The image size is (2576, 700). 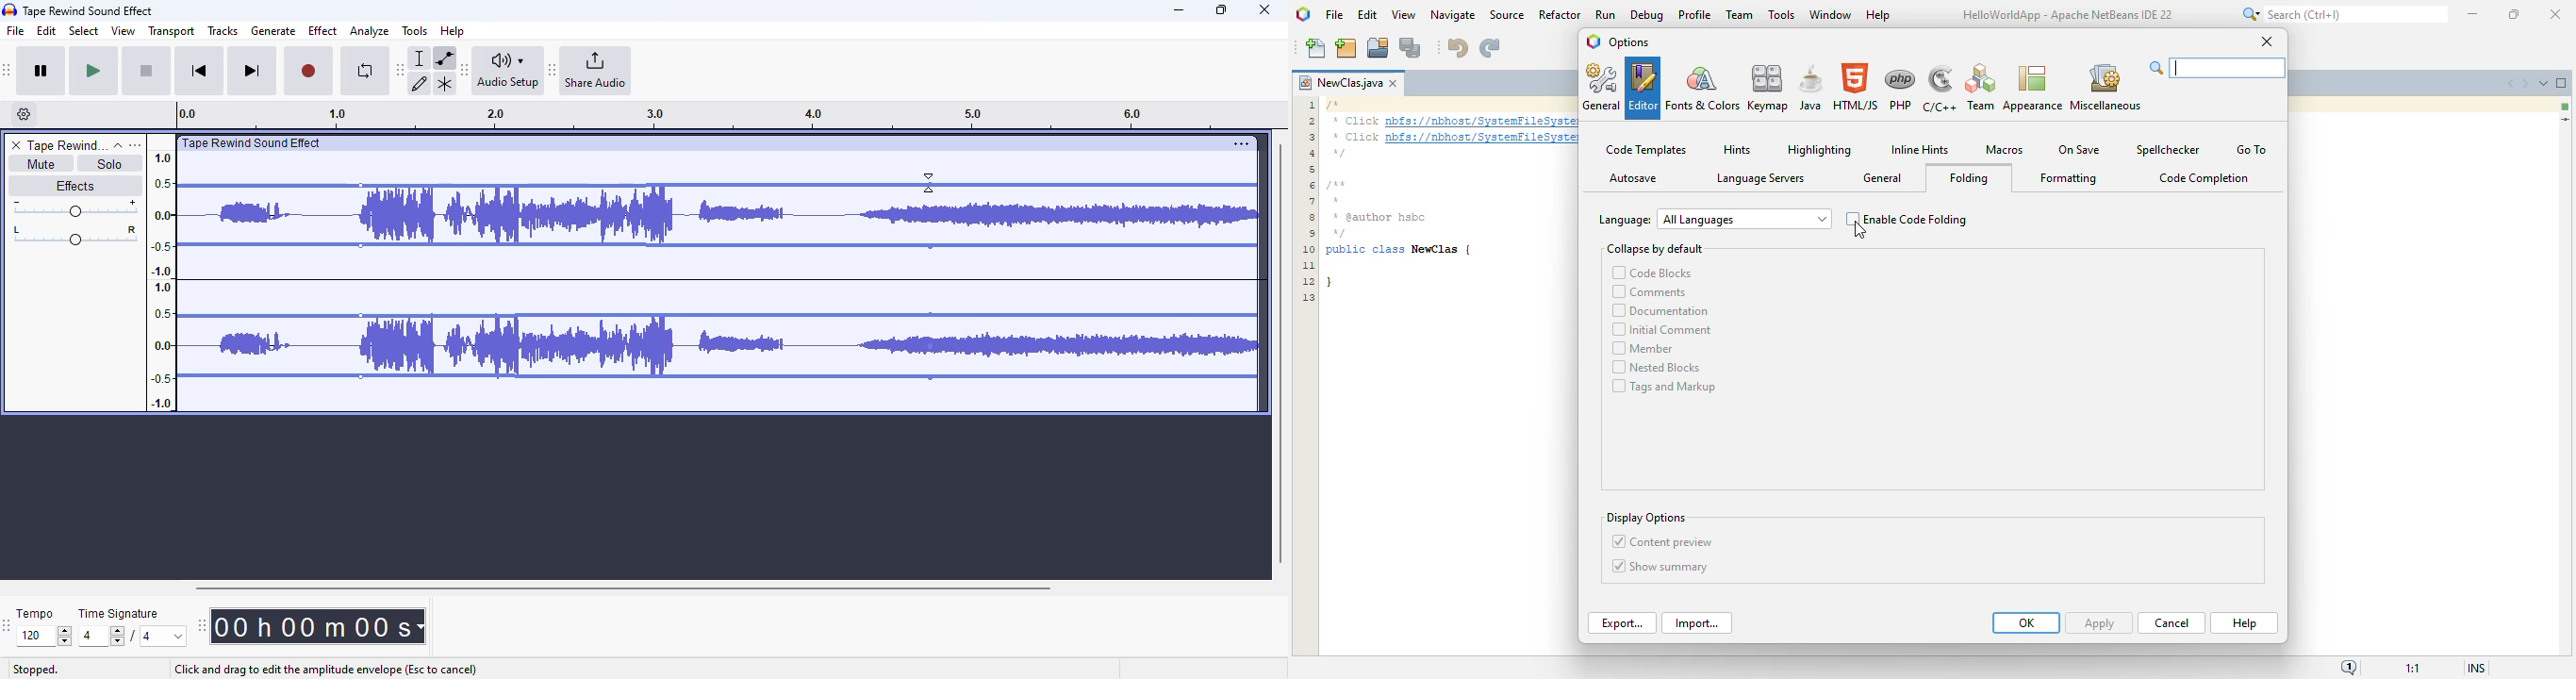 What do you see at coordinates (324, 670) in the screenshot?
I see `click and drag to edit the amplitude envelope (esc to cancel)` at bounding box center [324, 670].